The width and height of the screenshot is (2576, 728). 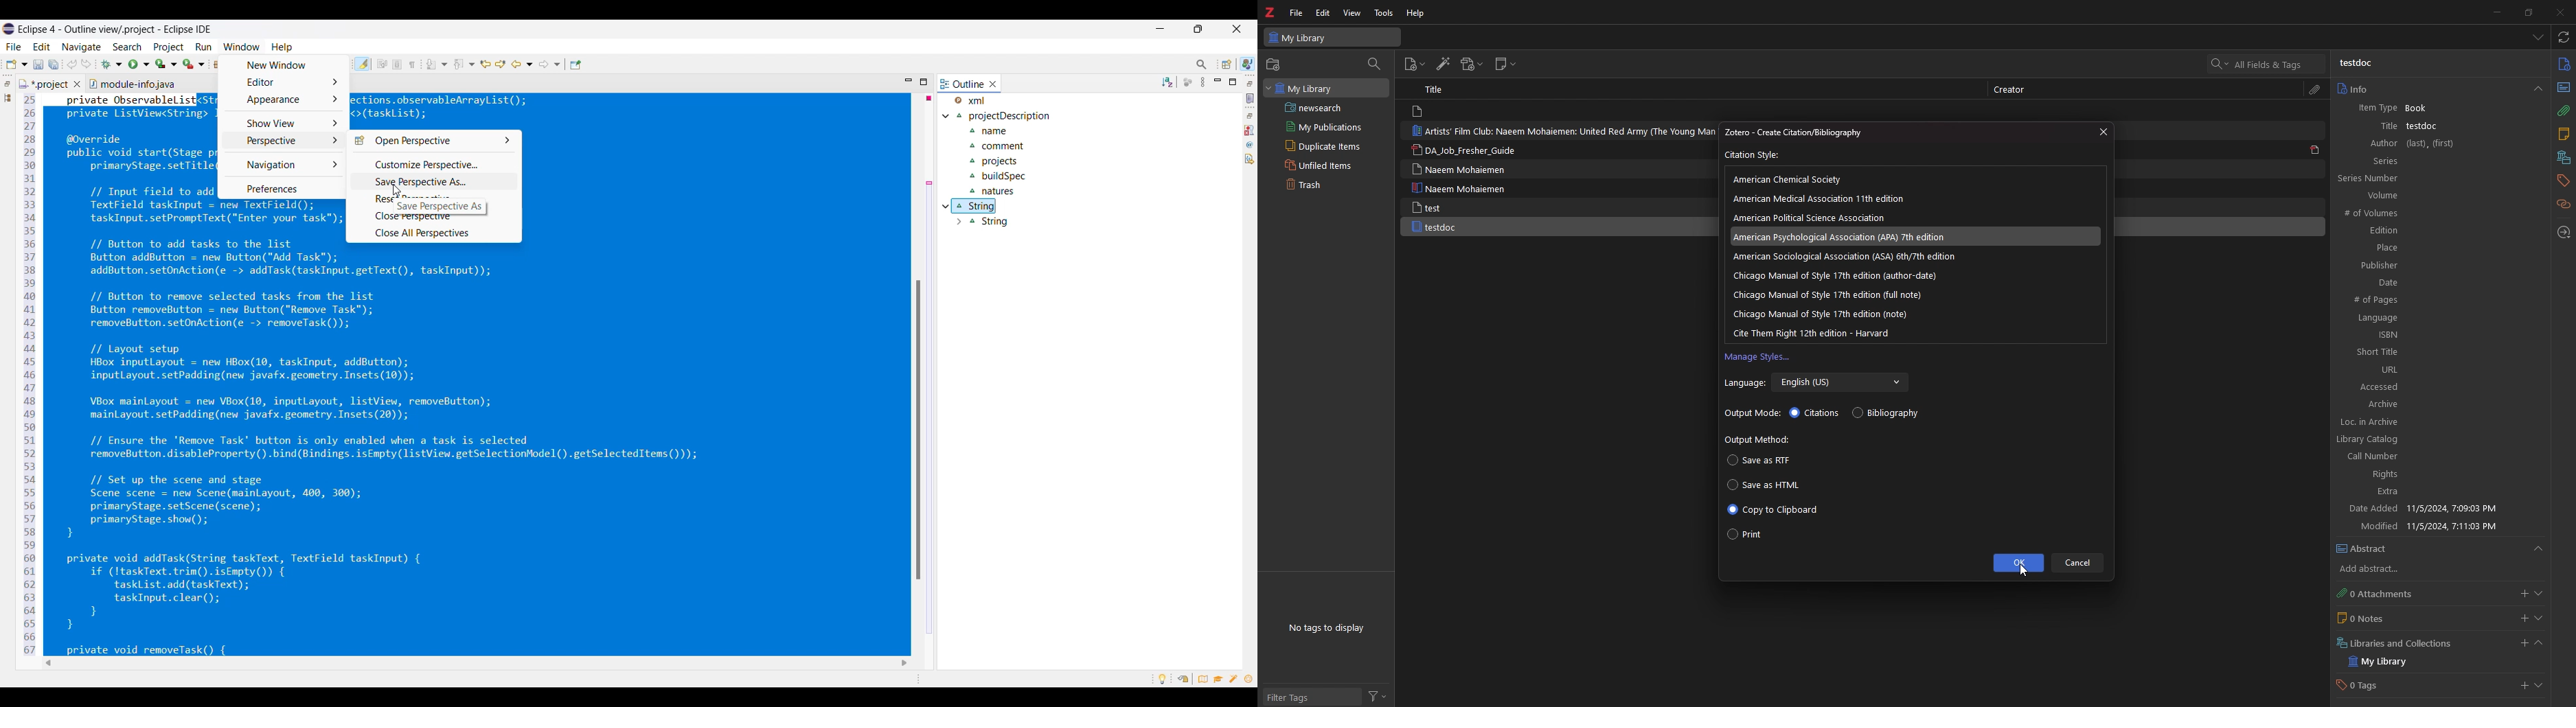 What do you see at coordinates (2494, 12) in the screenshot?
I see `minimize` at bounding box center [2494, 12].